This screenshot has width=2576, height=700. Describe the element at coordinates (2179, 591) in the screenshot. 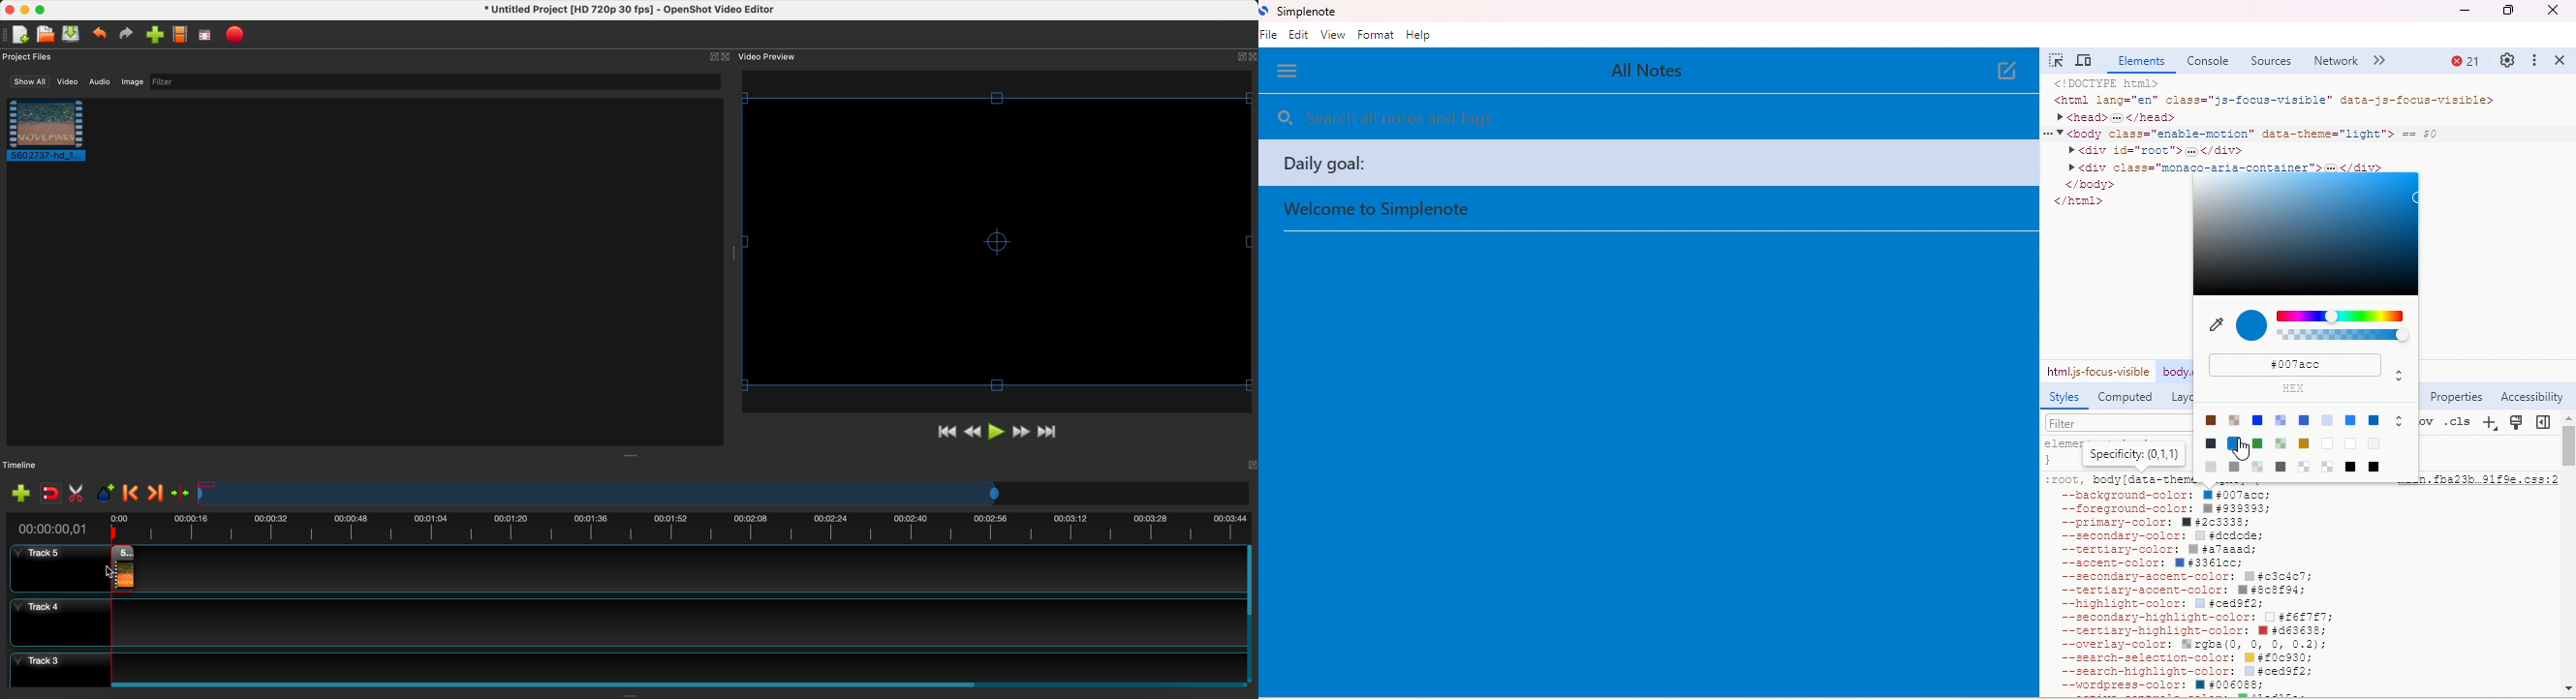

I see `tertiary-accent-color` at that location.